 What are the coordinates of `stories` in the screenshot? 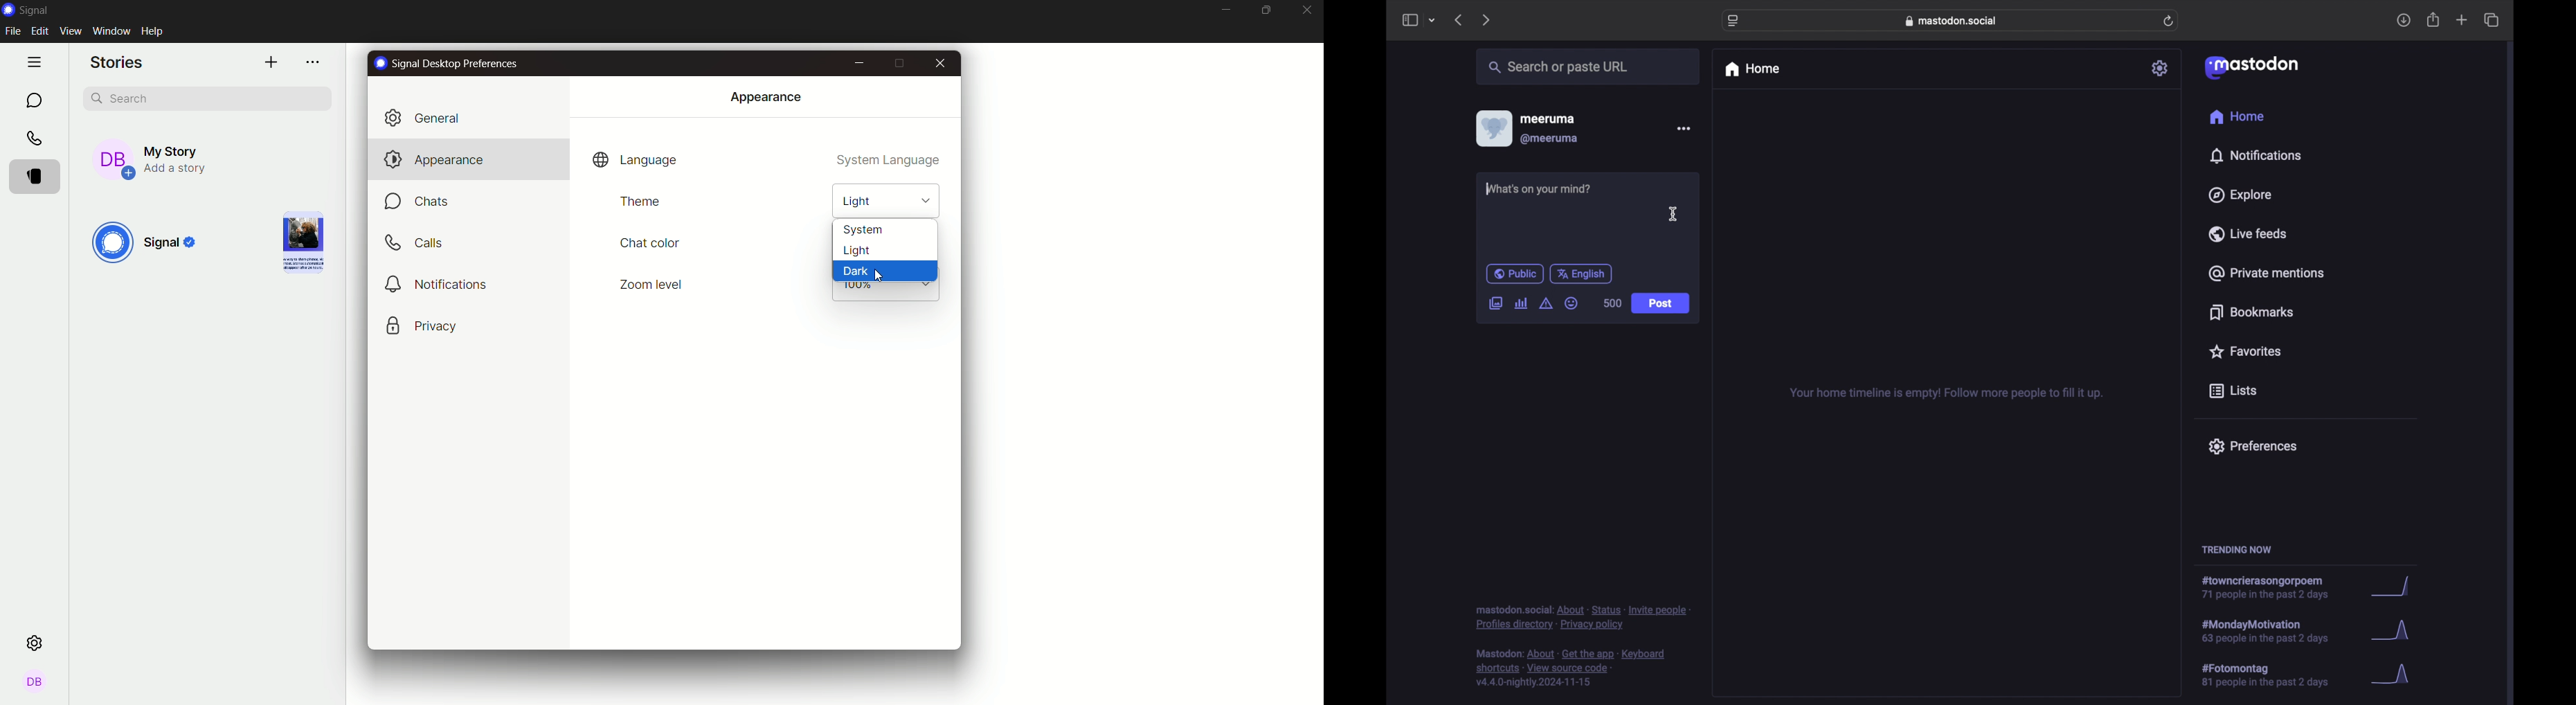 It's located at (39, 176).